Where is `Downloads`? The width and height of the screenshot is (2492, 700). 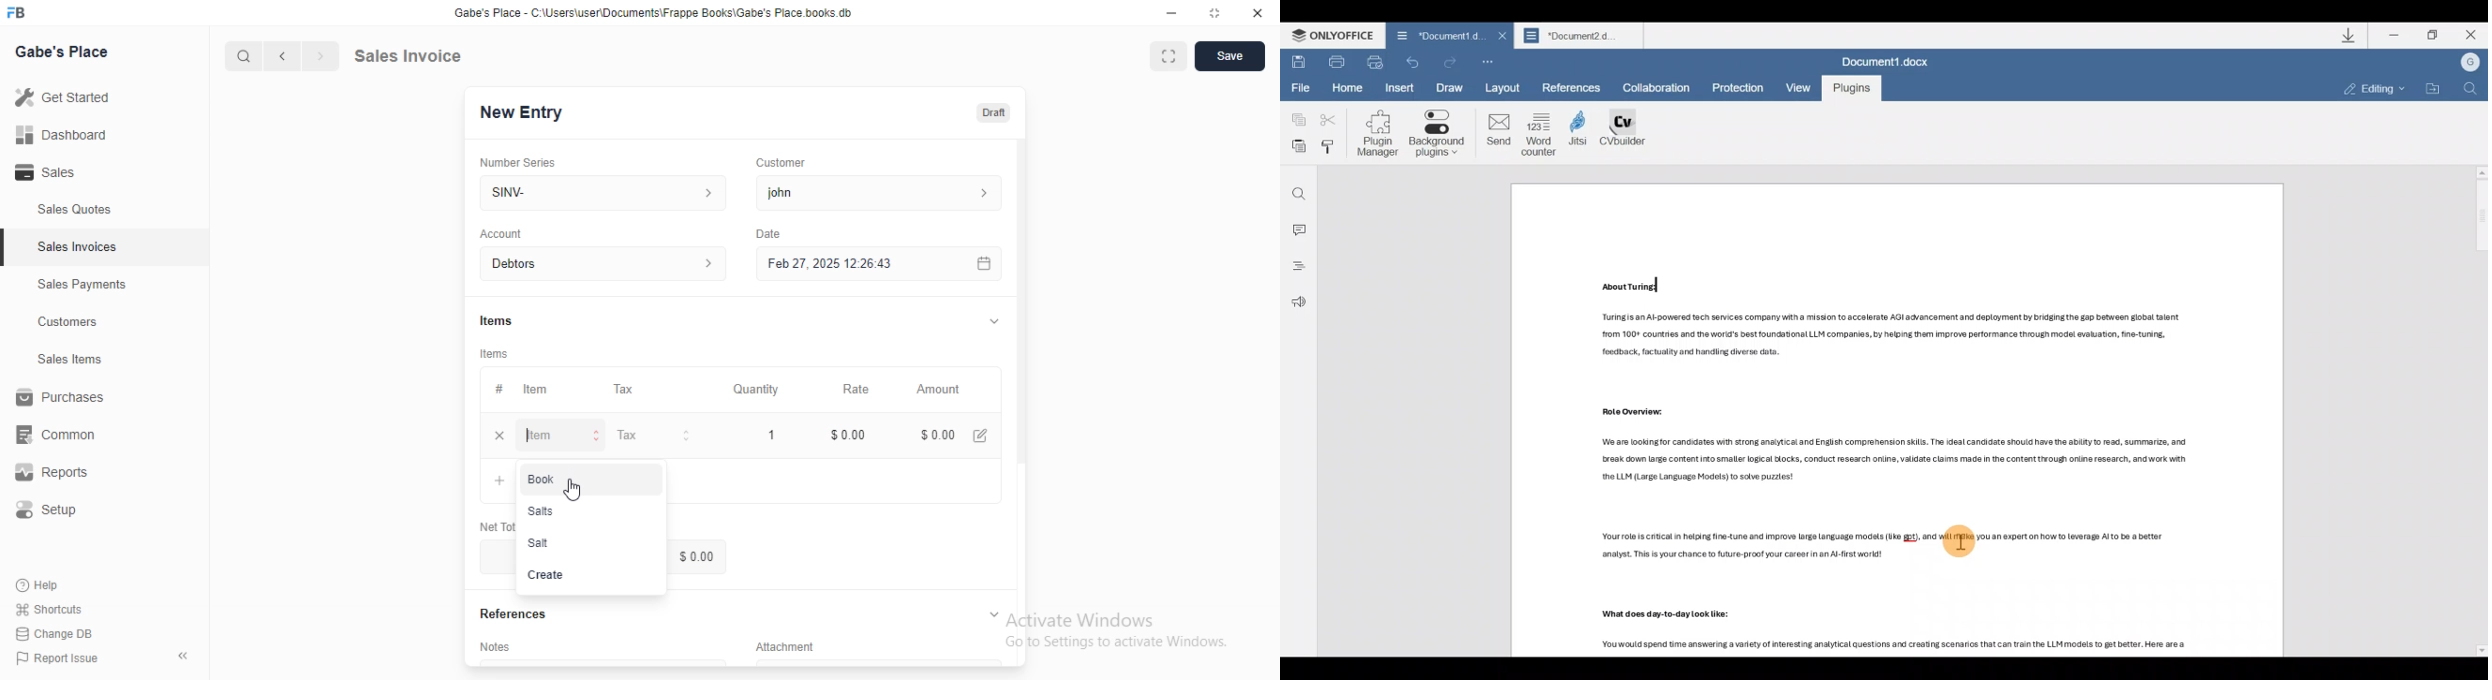 Downloads is located at coordinates (2346, 35).